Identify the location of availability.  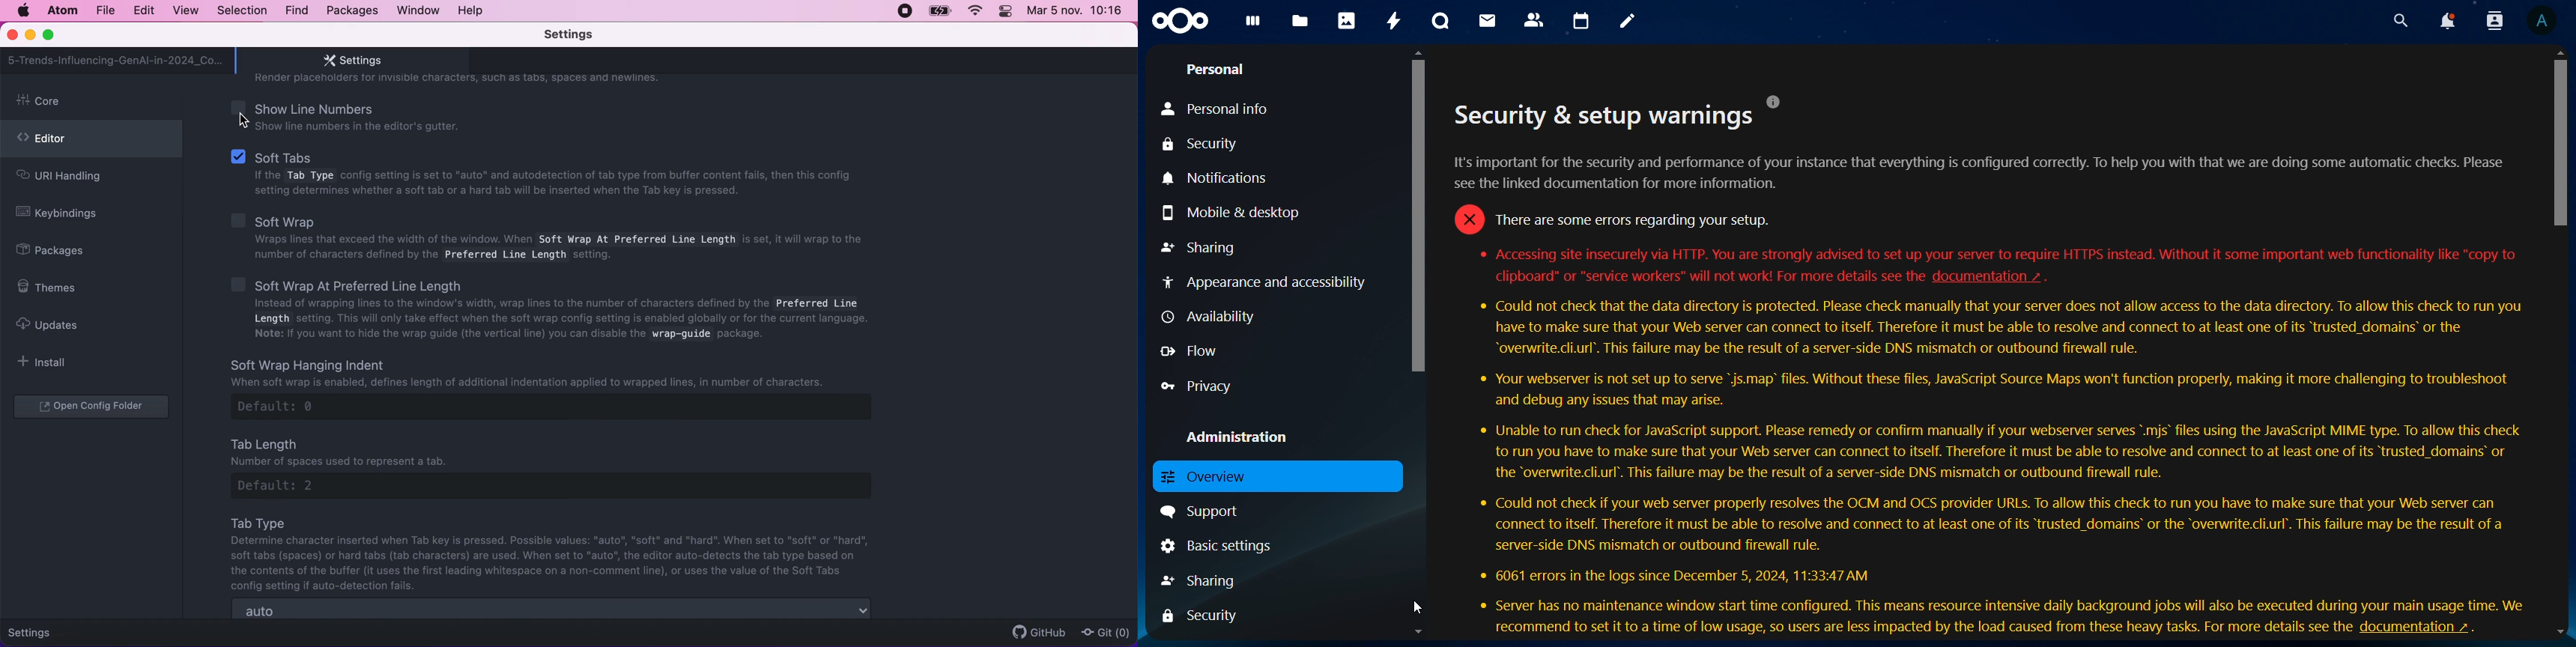
(1214, 316).